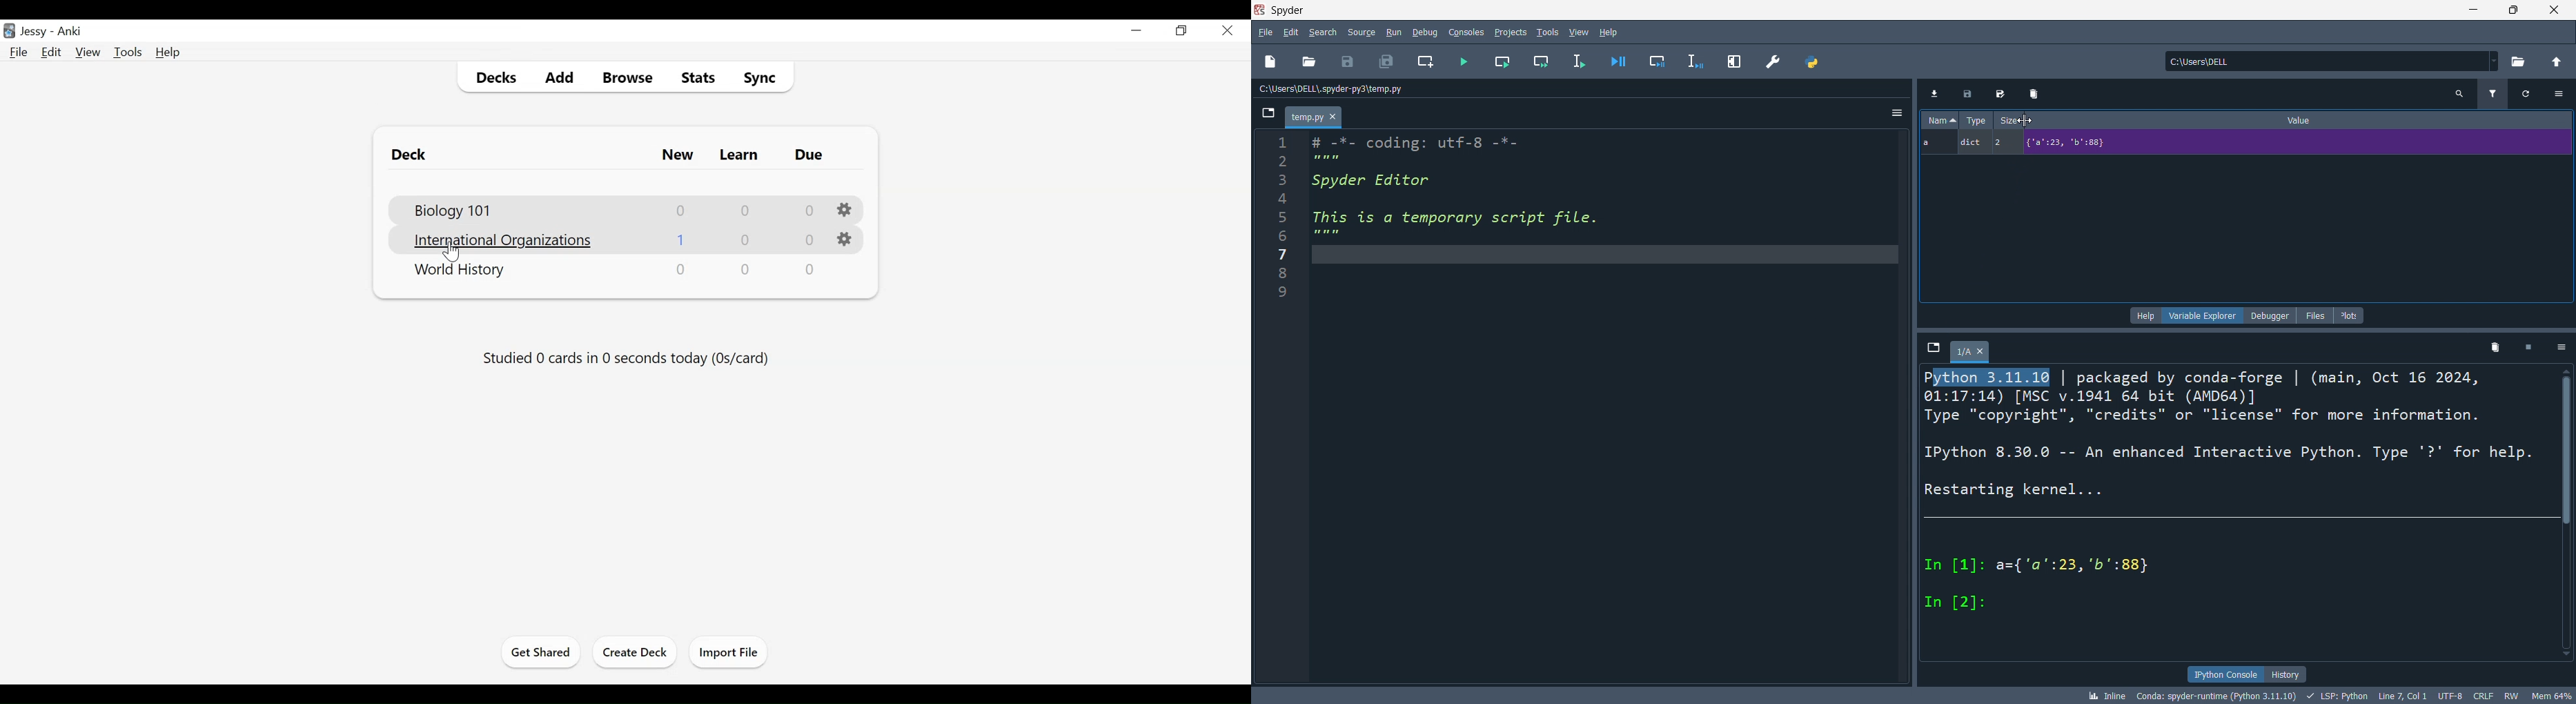  I want to click on data, so click(2249, 146).